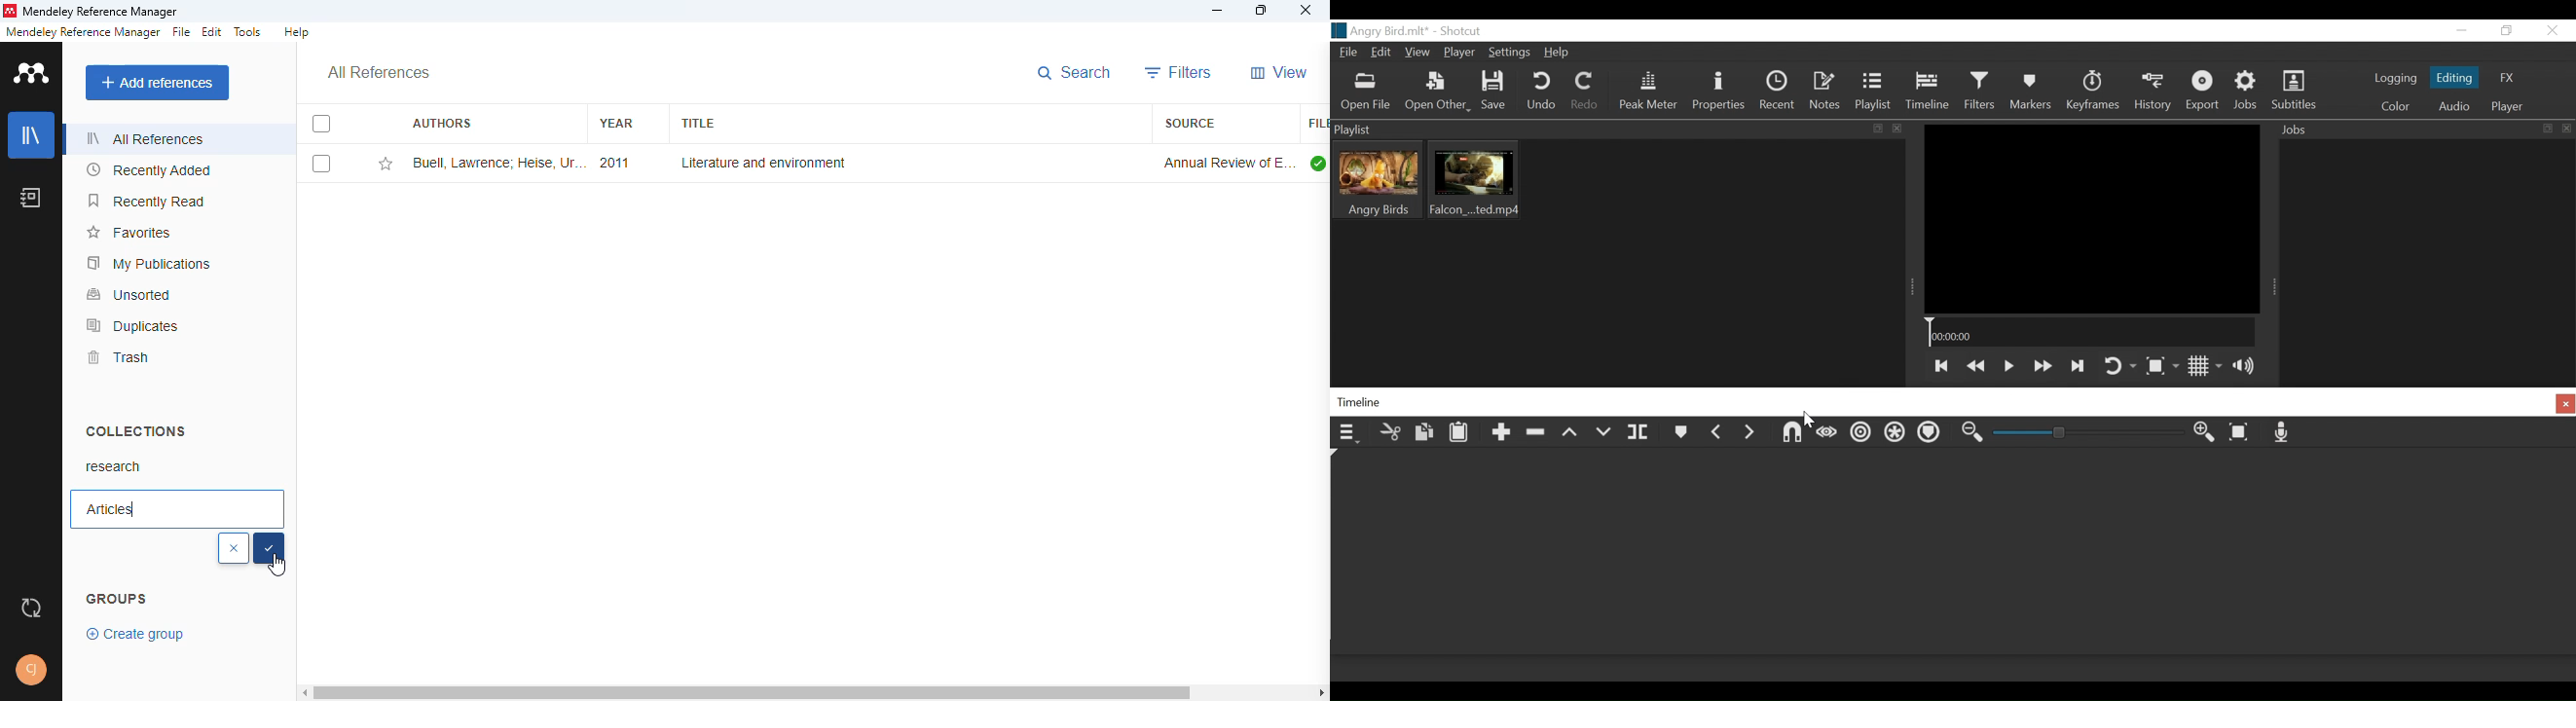  Describe the element at coordinates (101, 12) in the screenshot. I see `mendeley reference manager` at that location.